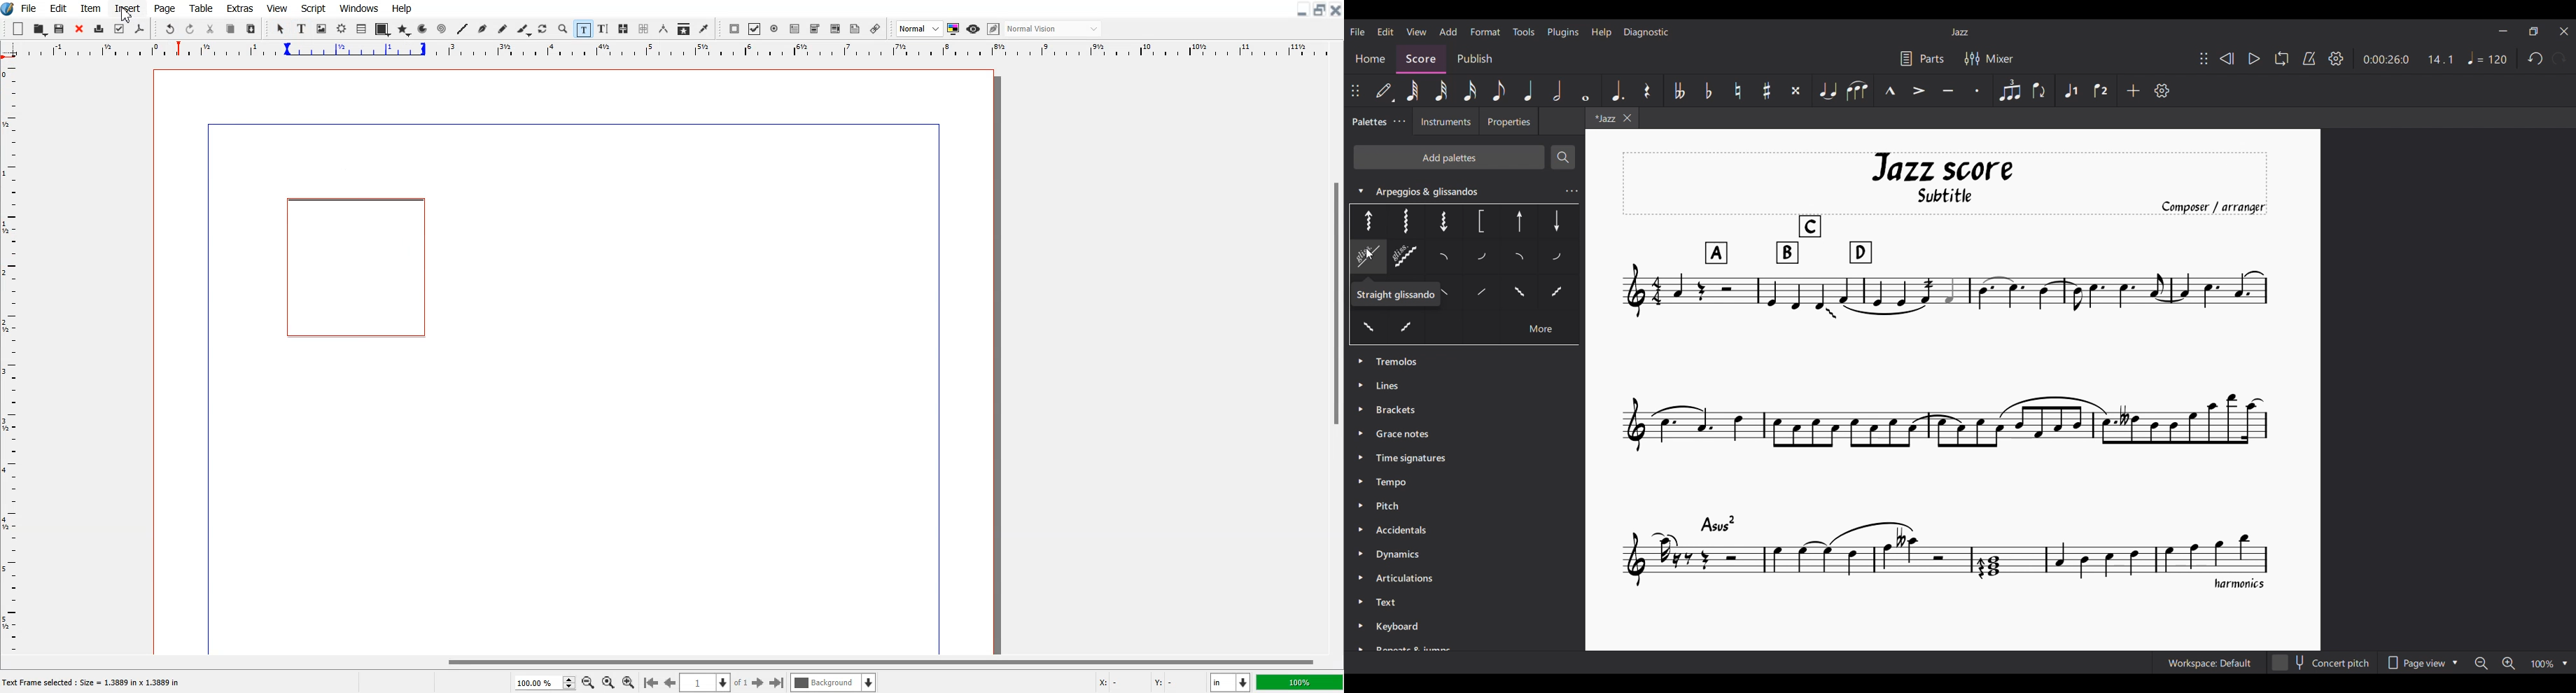  Describe the element at coordinates (758, 683) in the screenshot. I see `Go to next Page` at that location.